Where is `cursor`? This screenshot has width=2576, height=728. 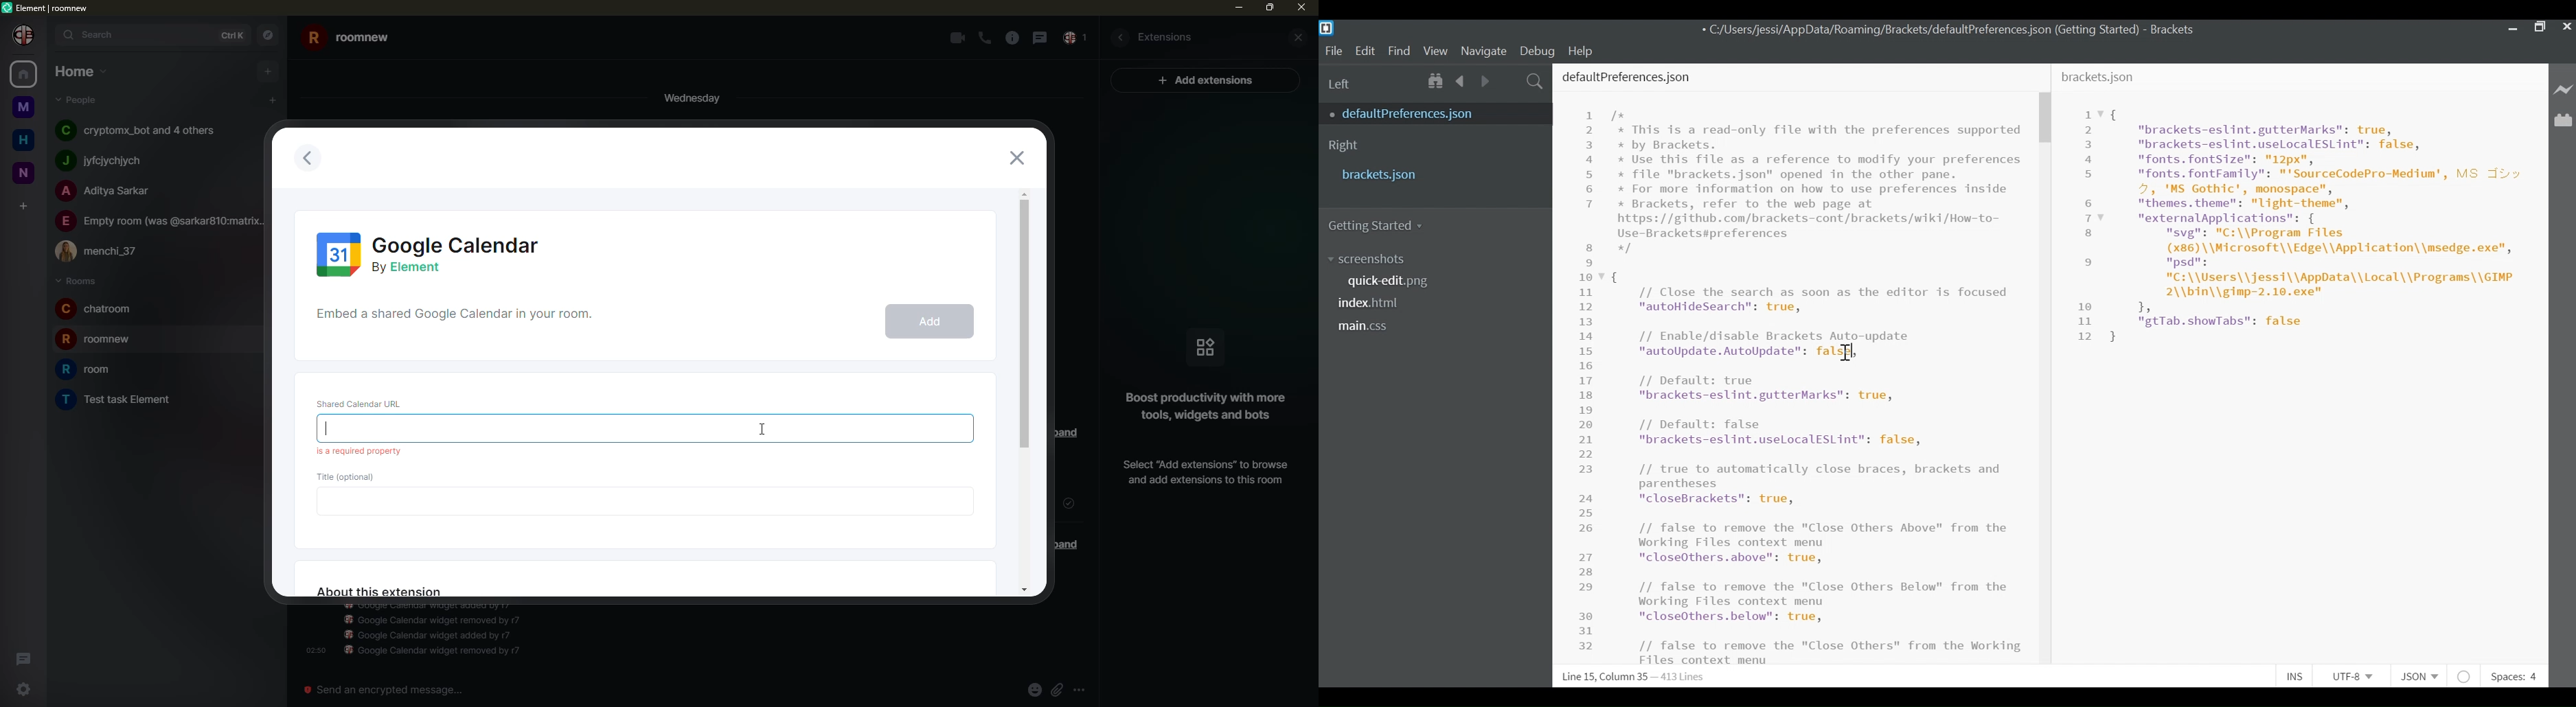 cursor is located at coordinates (763, 420).